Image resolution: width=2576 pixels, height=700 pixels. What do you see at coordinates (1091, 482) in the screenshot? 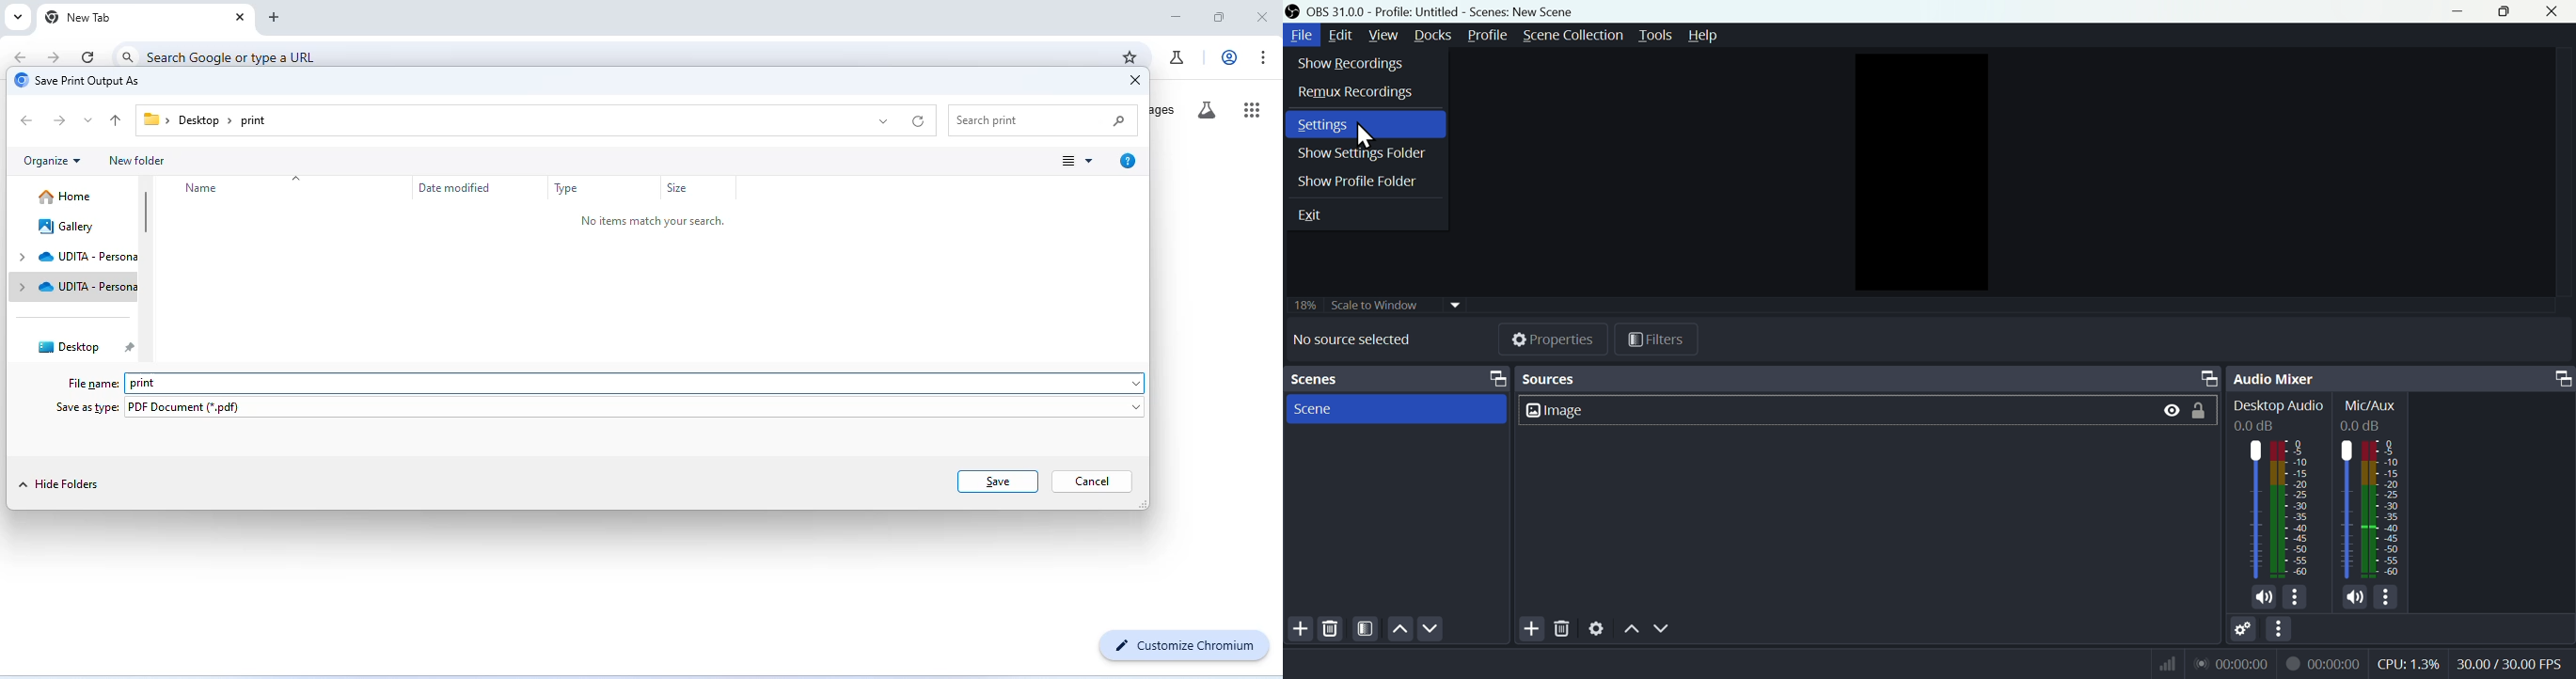
I see `cancel` at bounding box center [1091, 482].